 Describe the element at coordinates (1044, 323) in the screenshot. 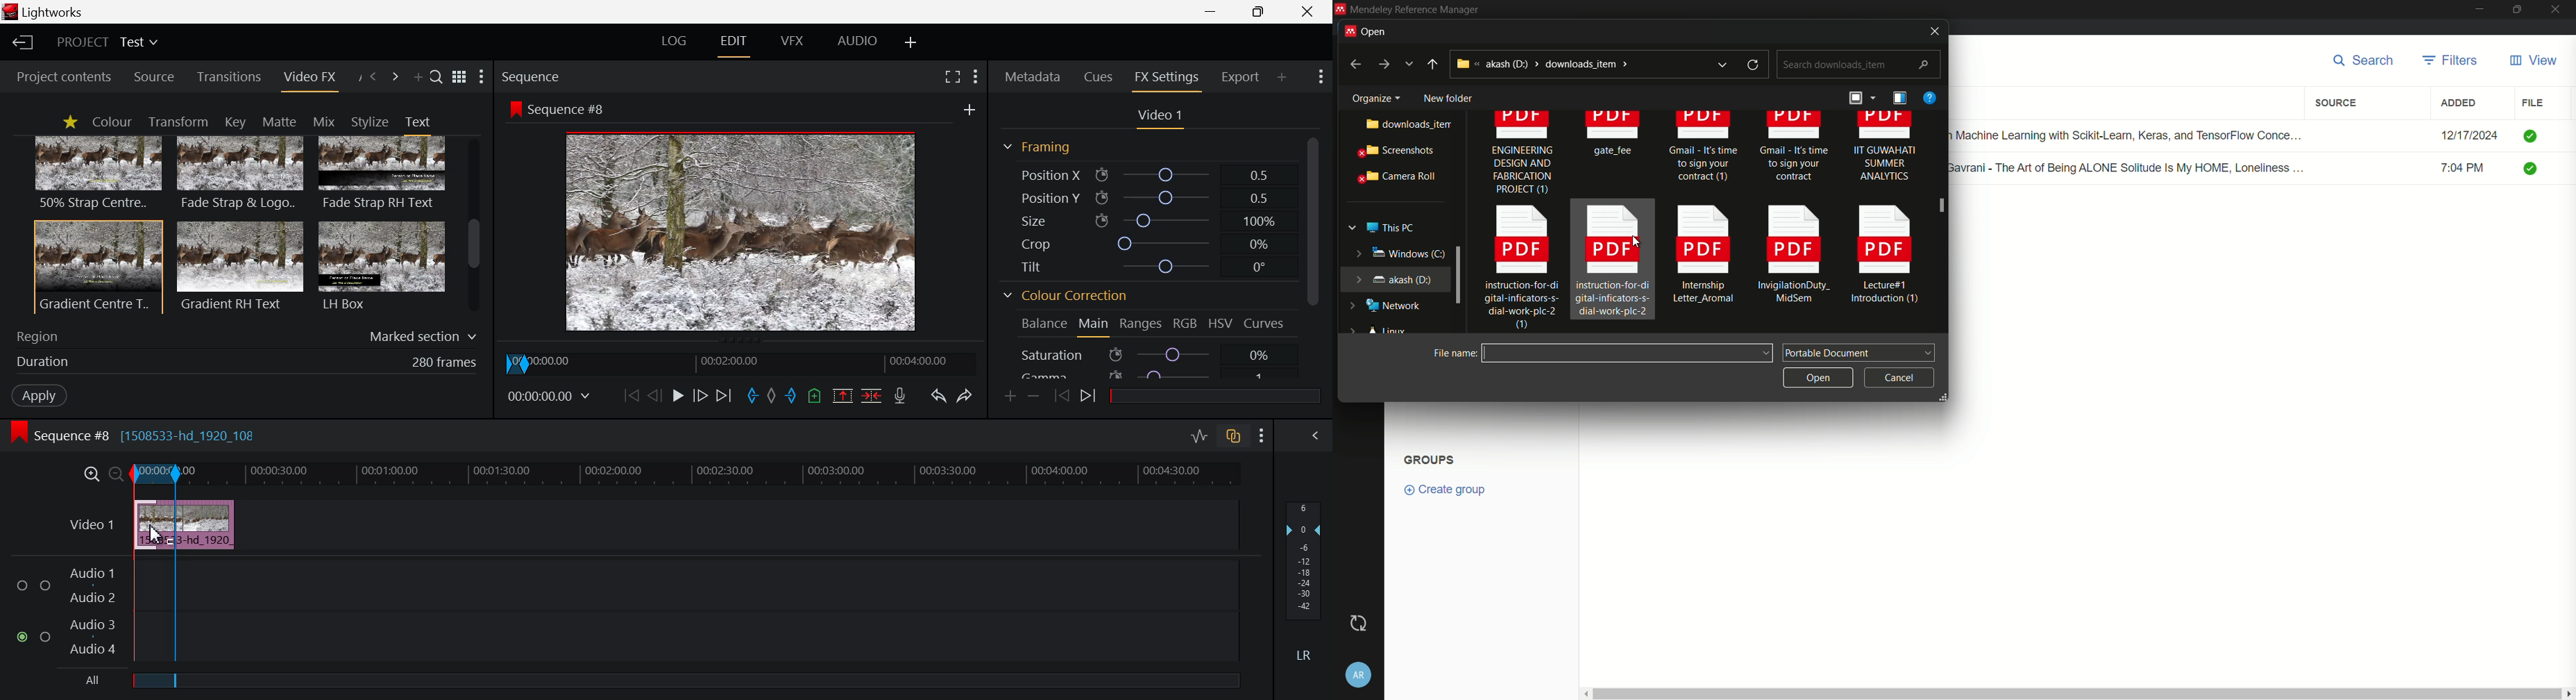

I see `Balance` at that location.